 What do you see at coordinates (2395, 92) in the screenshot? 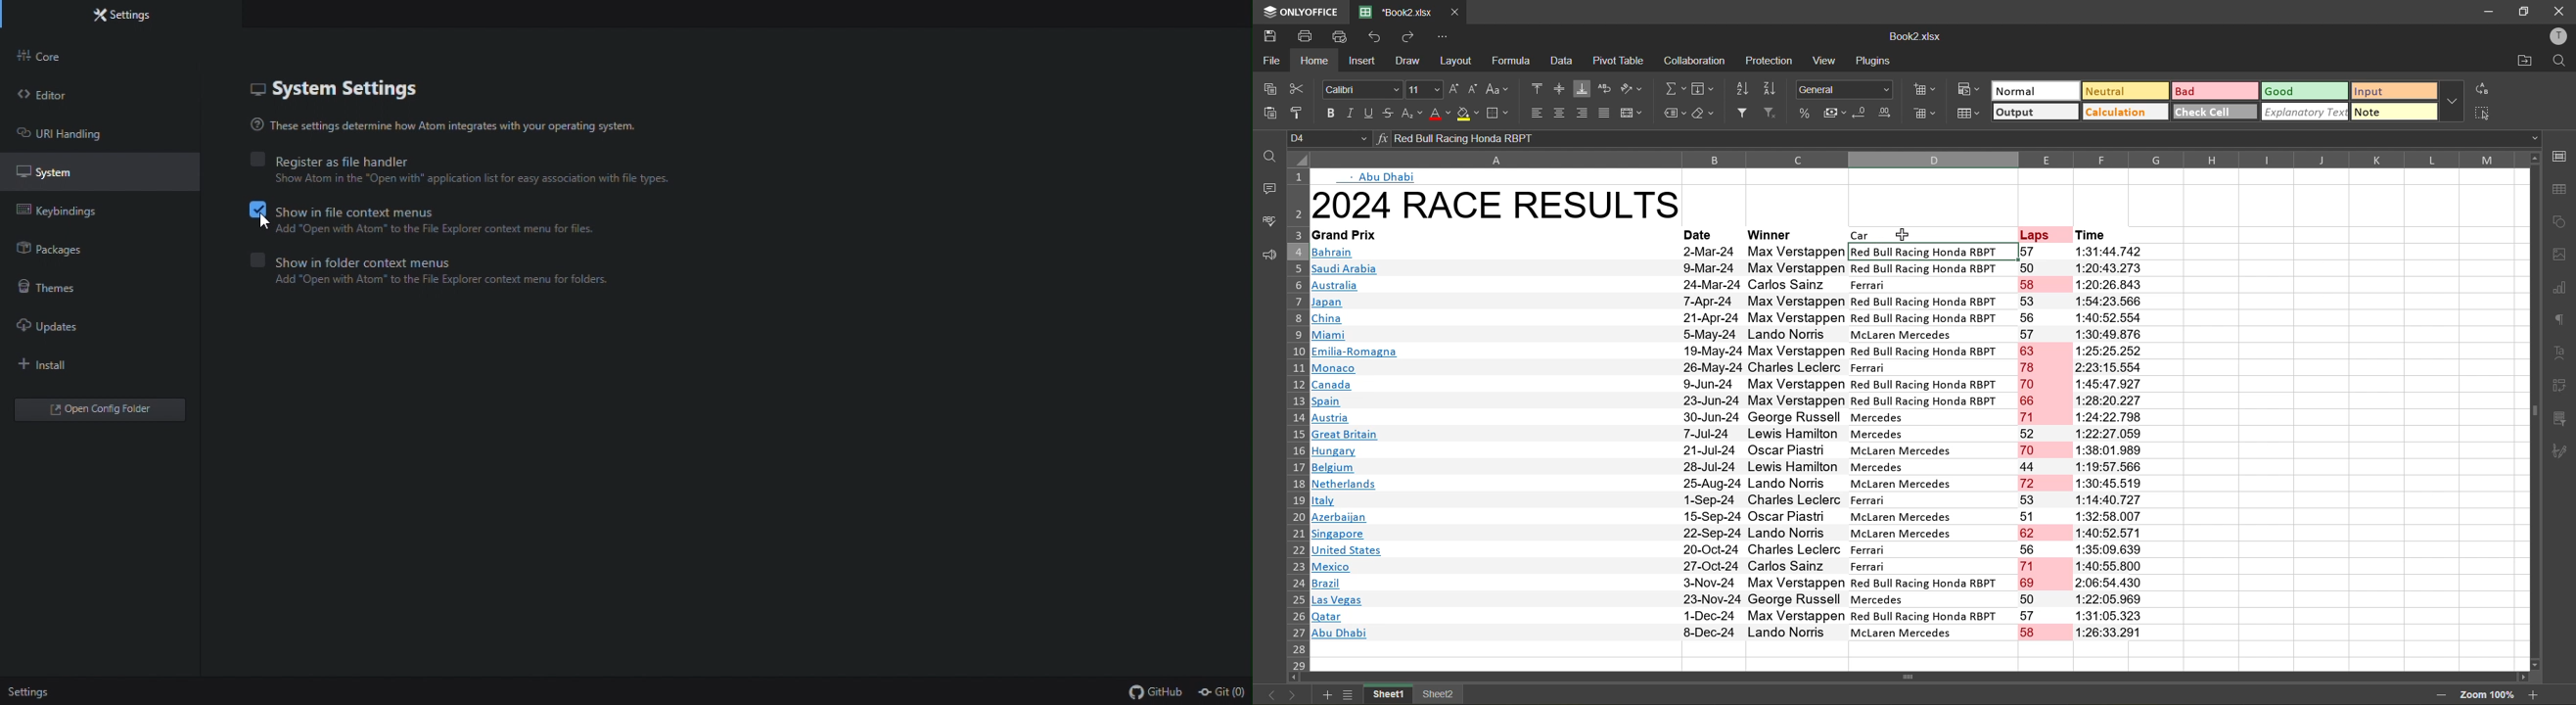
I see `input` at bounding box center [2395, 92].